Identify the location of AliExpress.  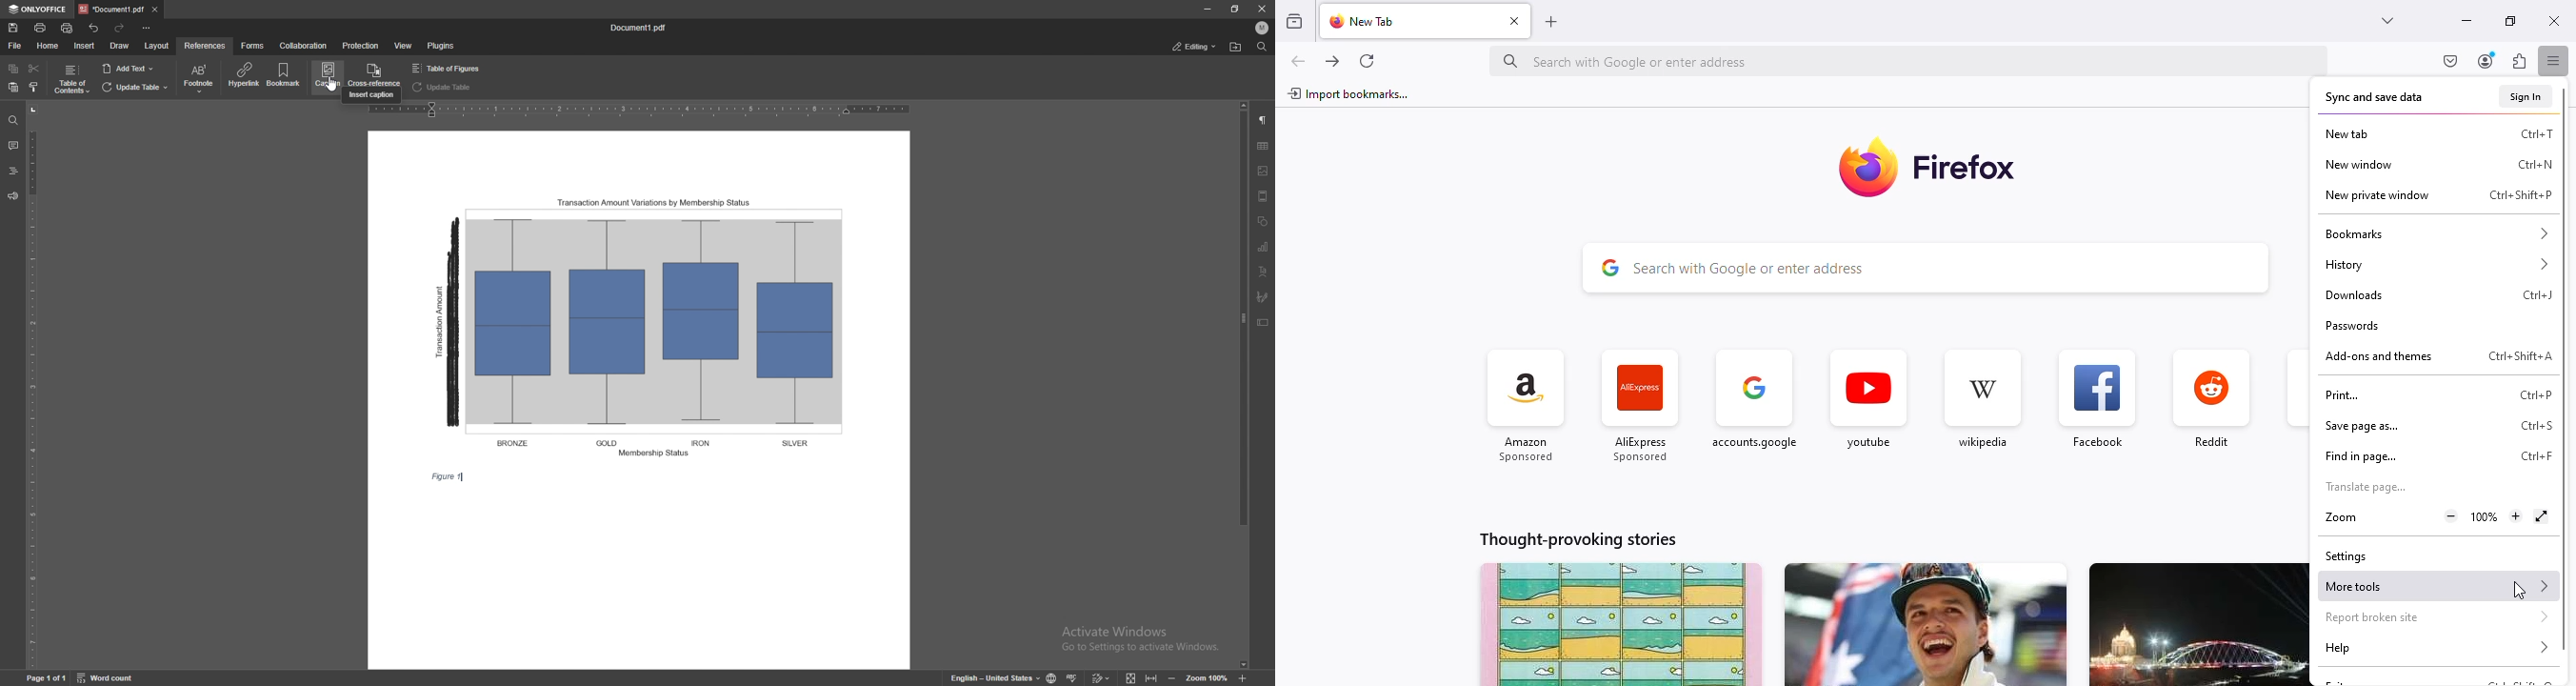
(1640, 409).